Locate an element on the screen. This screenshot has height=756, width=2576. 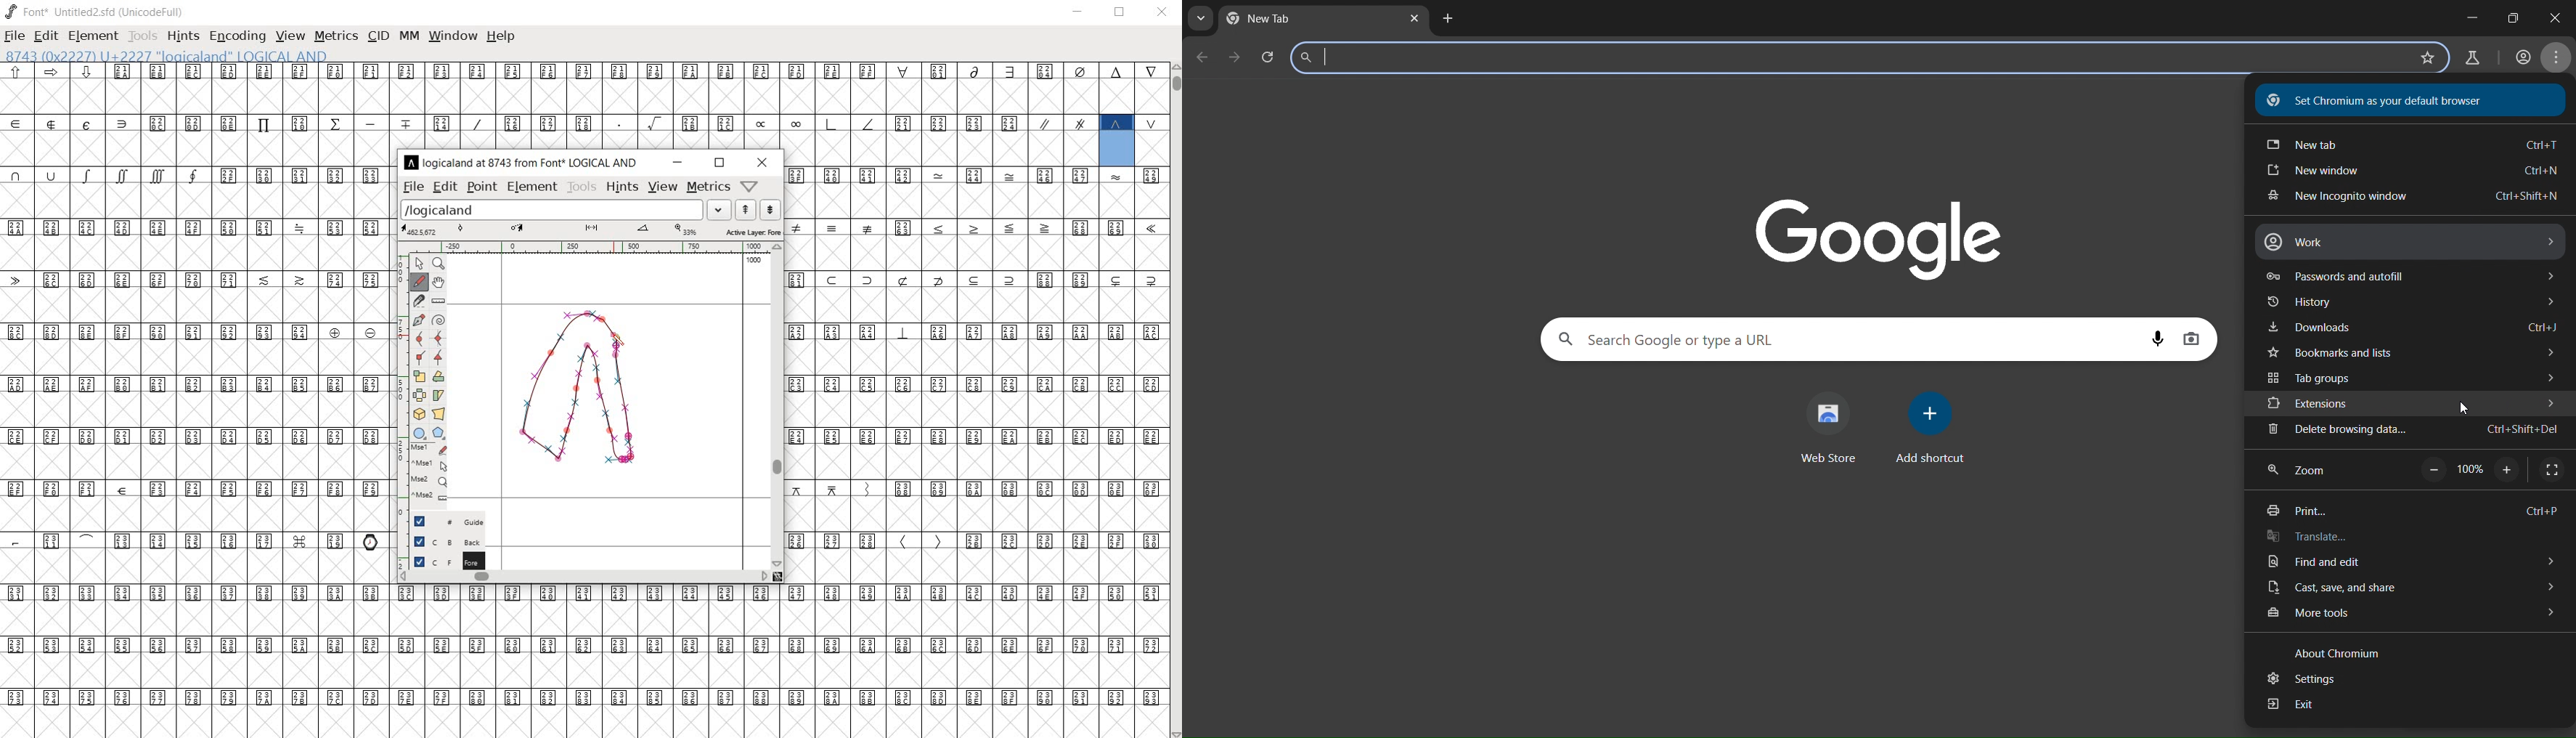
new tab is located at coordinates (2410, 144).